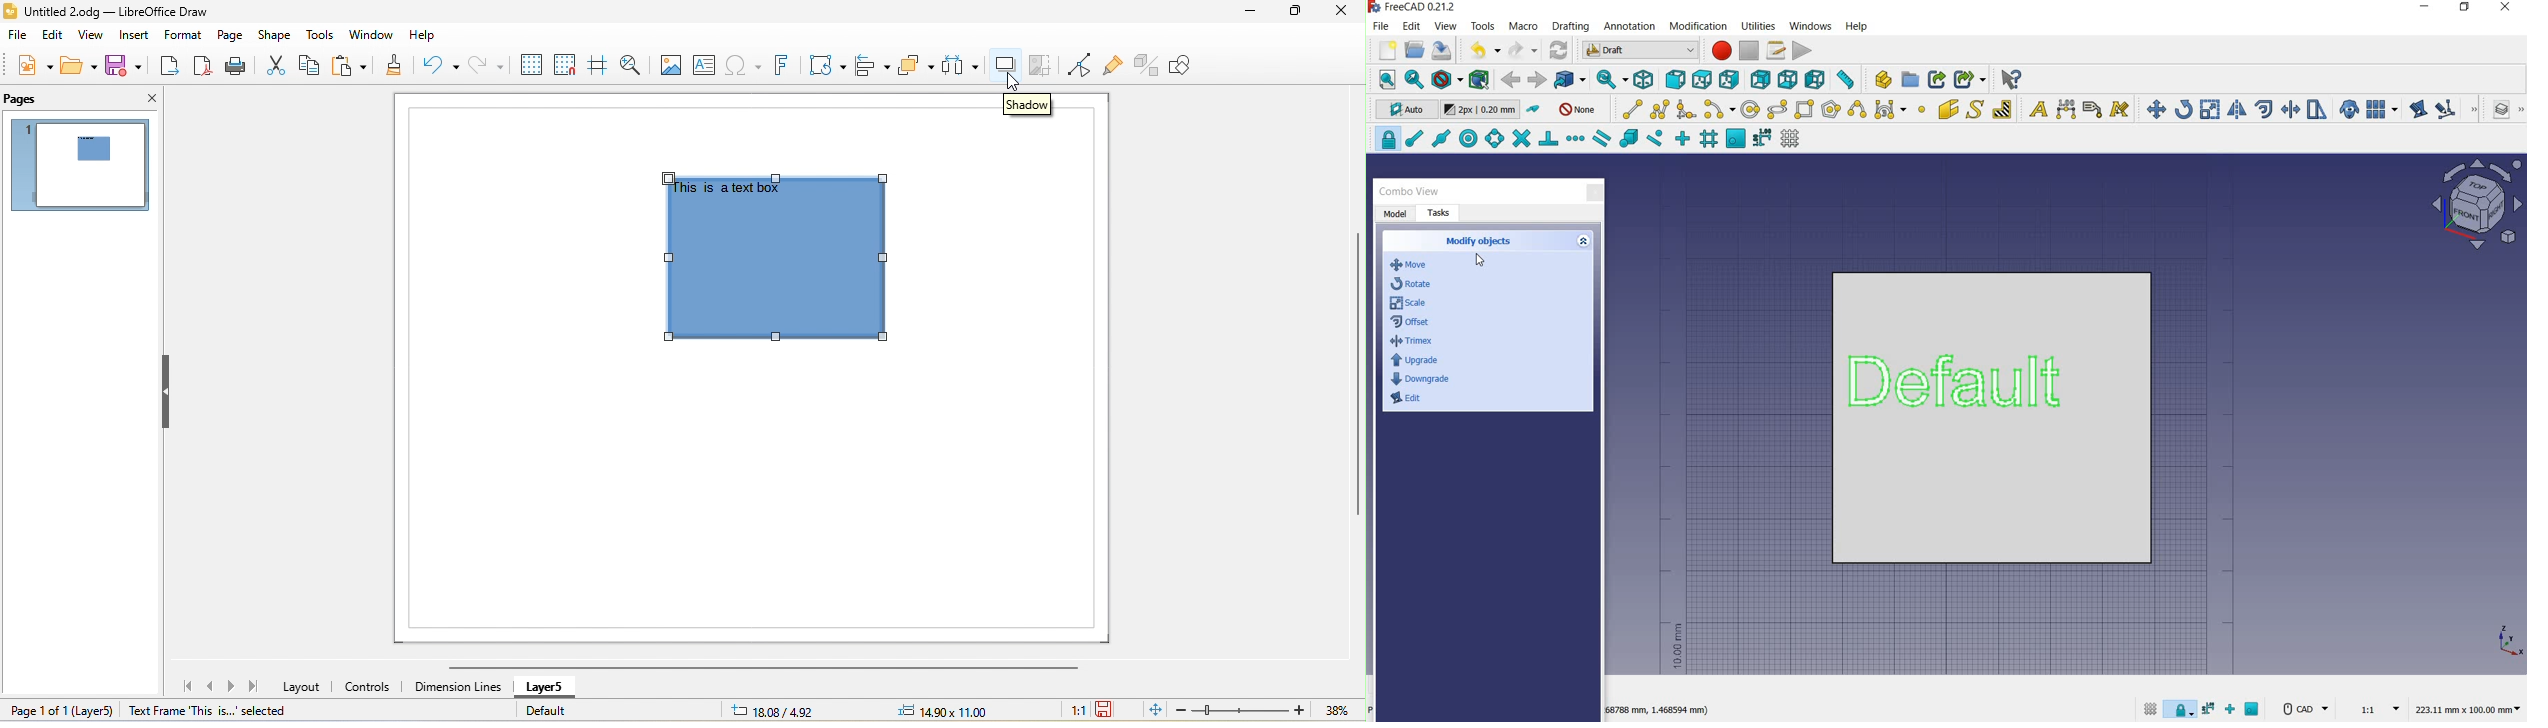 The width and height of the screenshot is (2548, 728). Describe the element at coordinates (205, 711) in the screenshot. I see `text frame this is selected` at that location.